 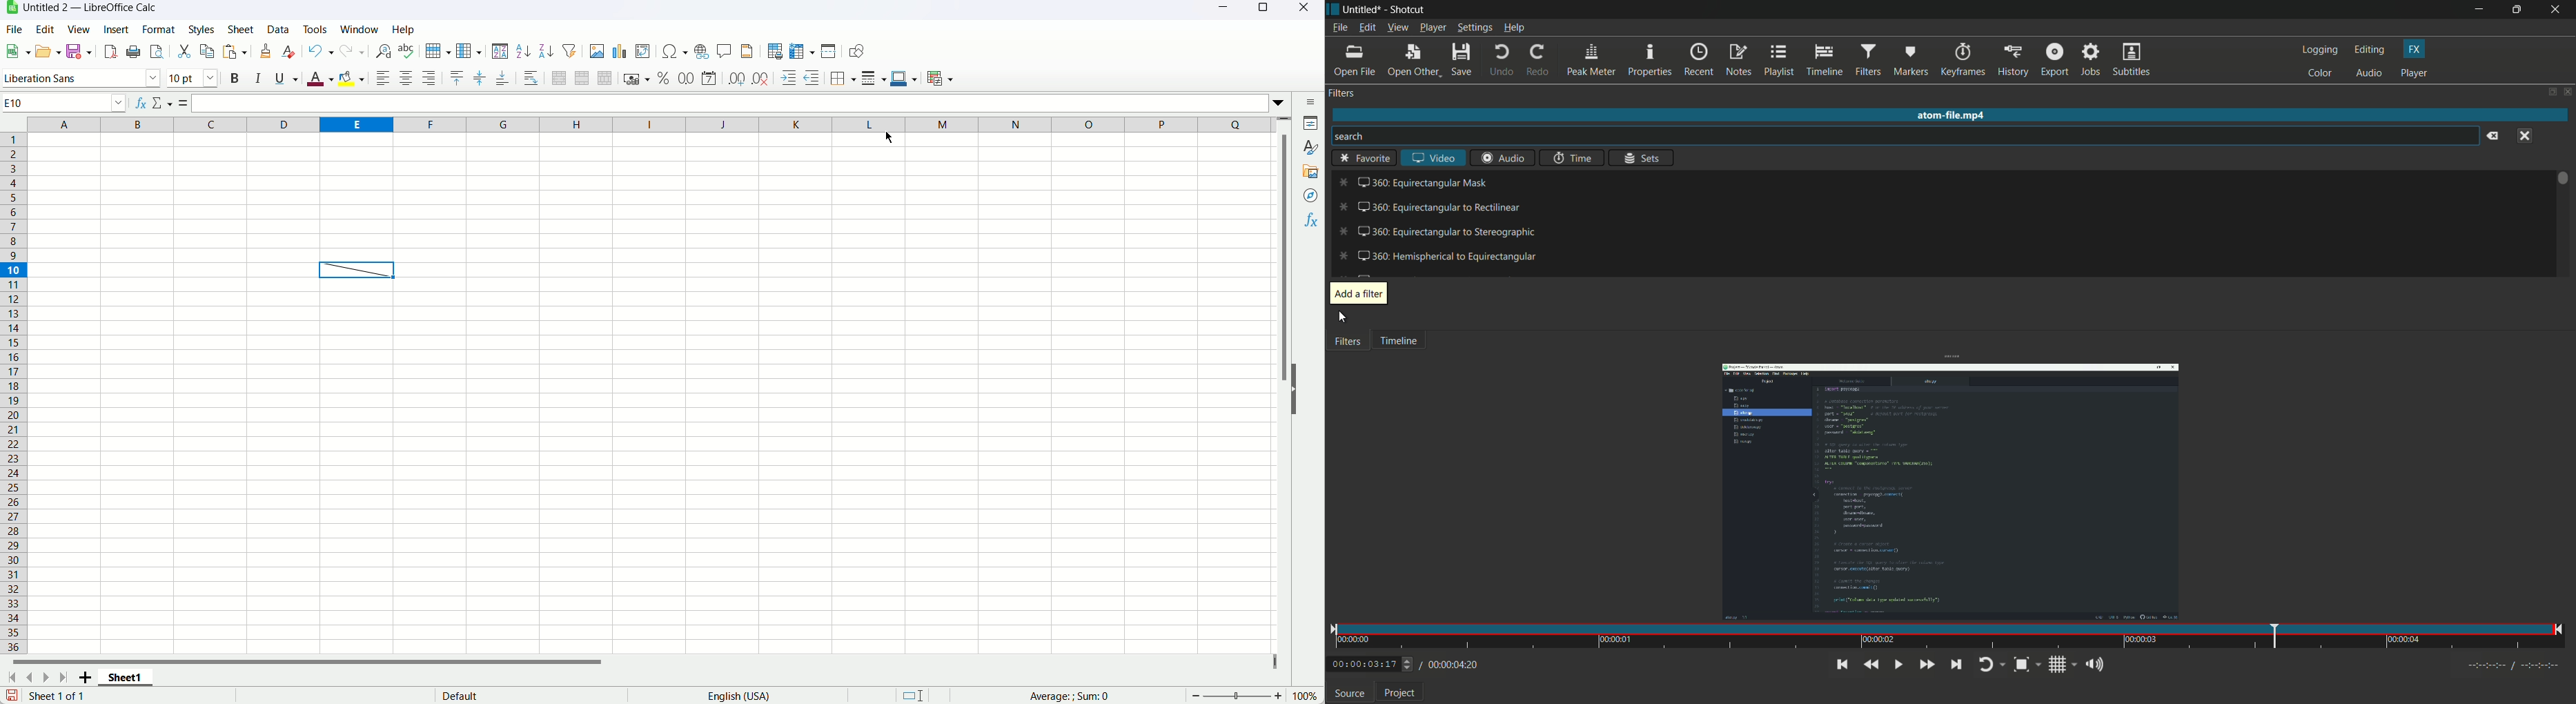 I want to click on Zoom percent, so click(x=1306, y=696).